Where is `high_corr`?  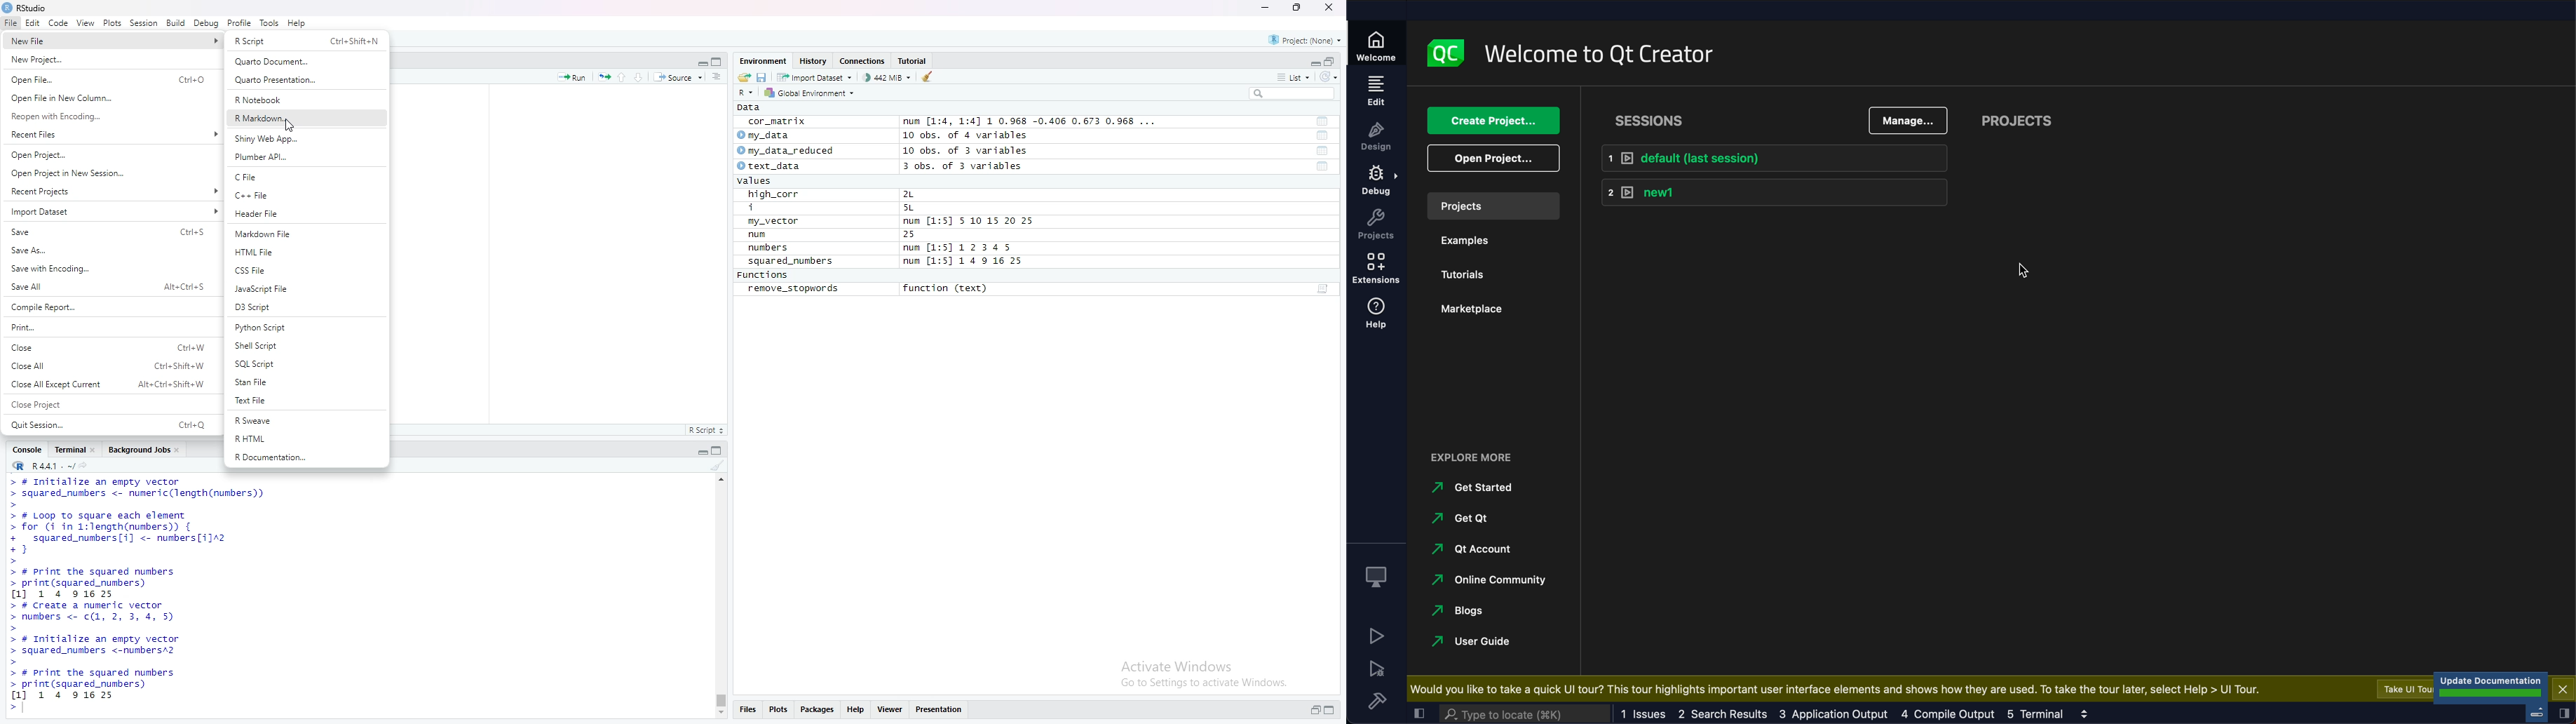 high_corr is located at coordinates (772, 194).